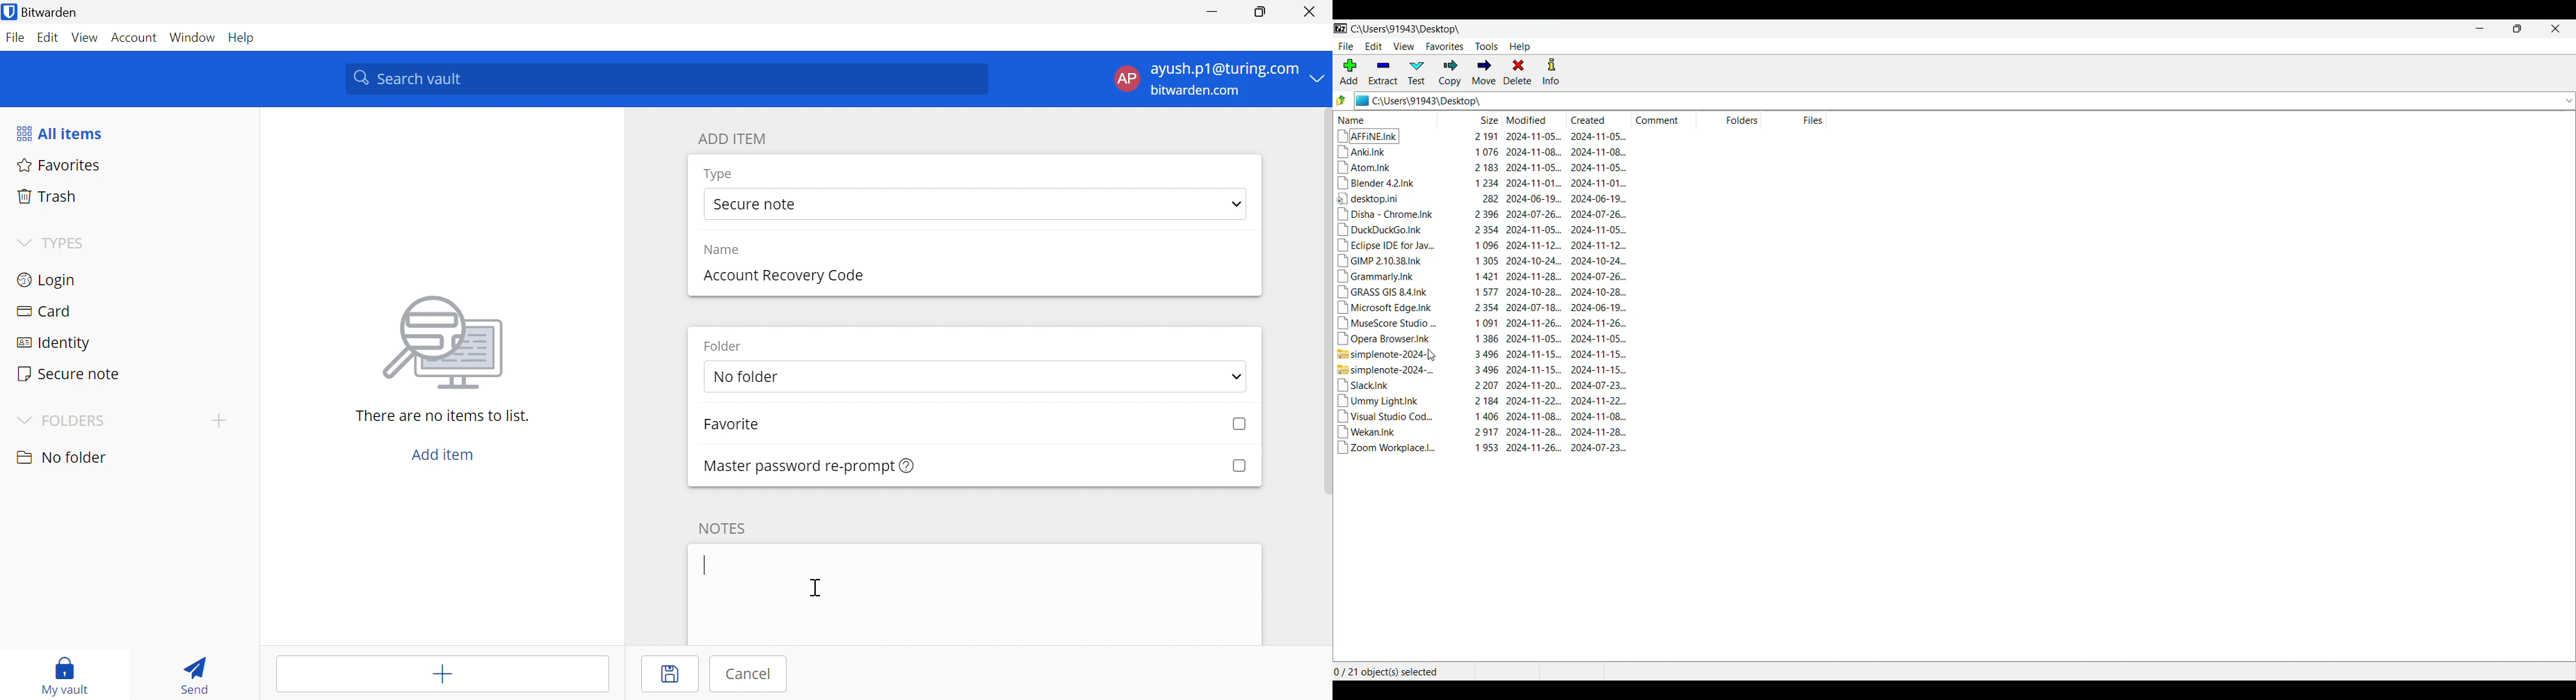 The width and height of the screenshot is (2576, 700). What do you see at coordinates (1384, 72) in the screenshot?
I see `Extract` at bounding box center [1384, 72].